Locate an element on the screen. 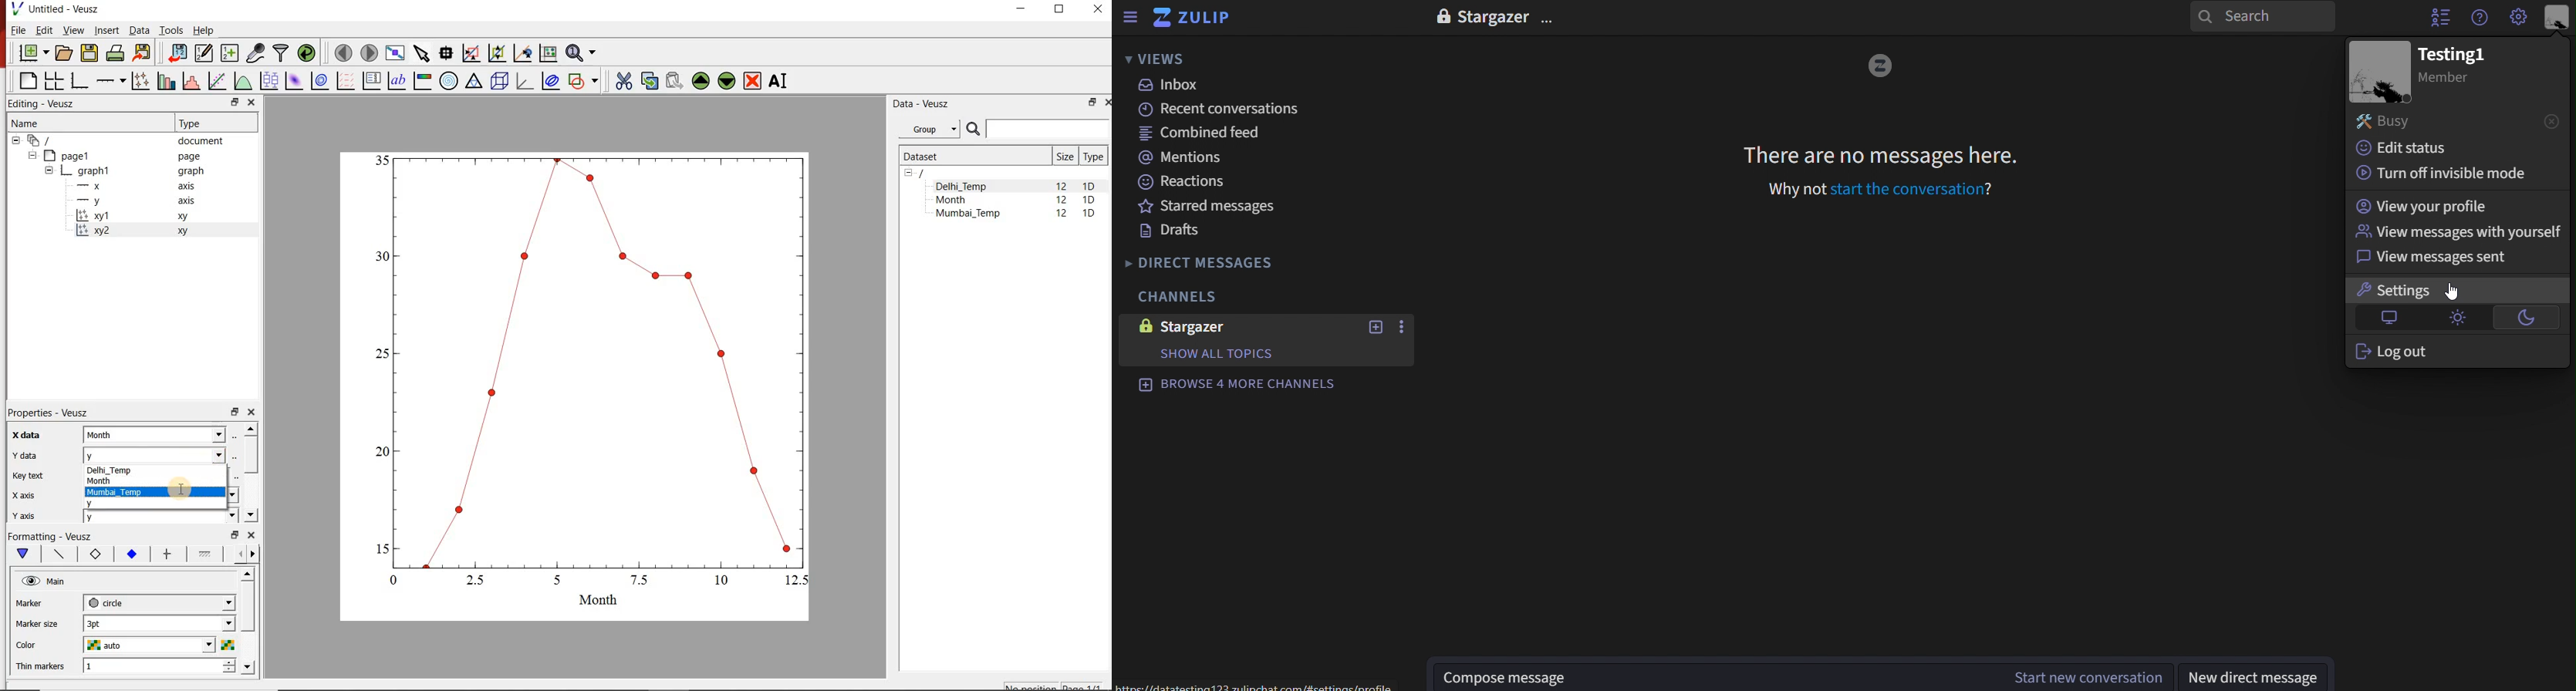 The height and width of the screenshot is (700, 2576). recent canversations is located at coordinates (1224, 109).